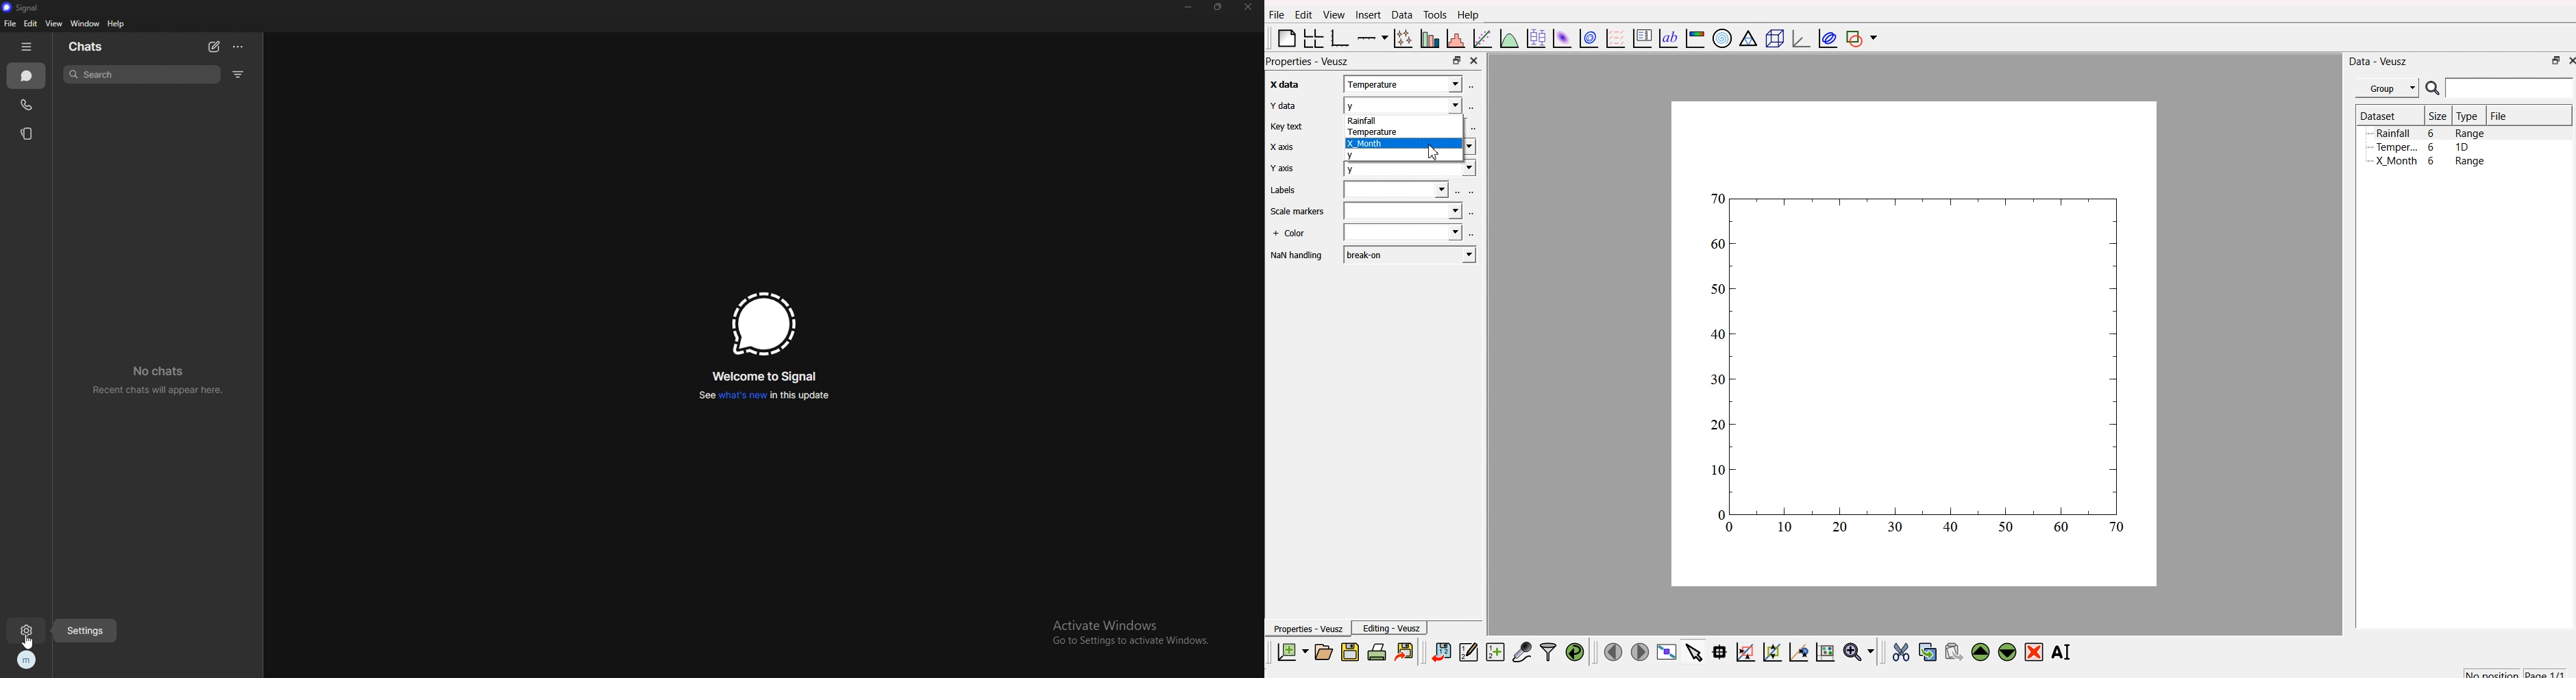  Describe the element at coordinates (2432, 88) in the screenshot. I see `search icon` at that location.